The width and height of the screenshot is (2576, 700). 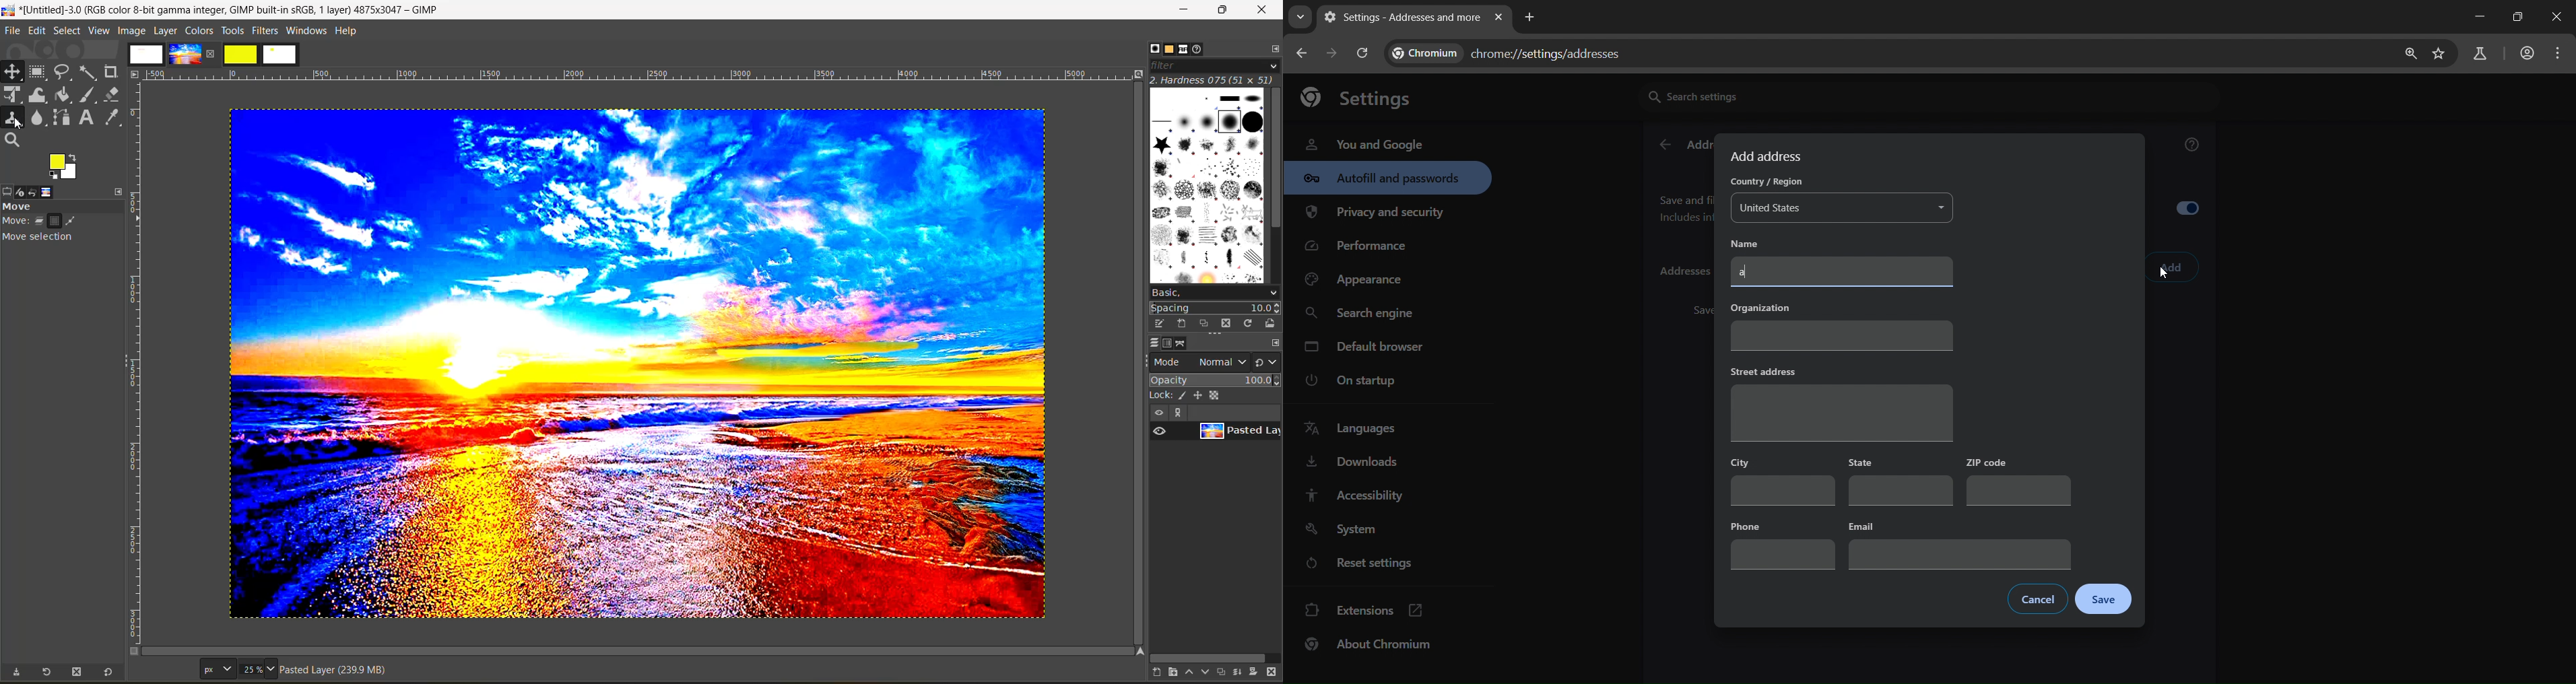 What do you see at coordinates (65, 168) in the screenshot?
I see `active foreground and background color` at bounding box center [65, 168].